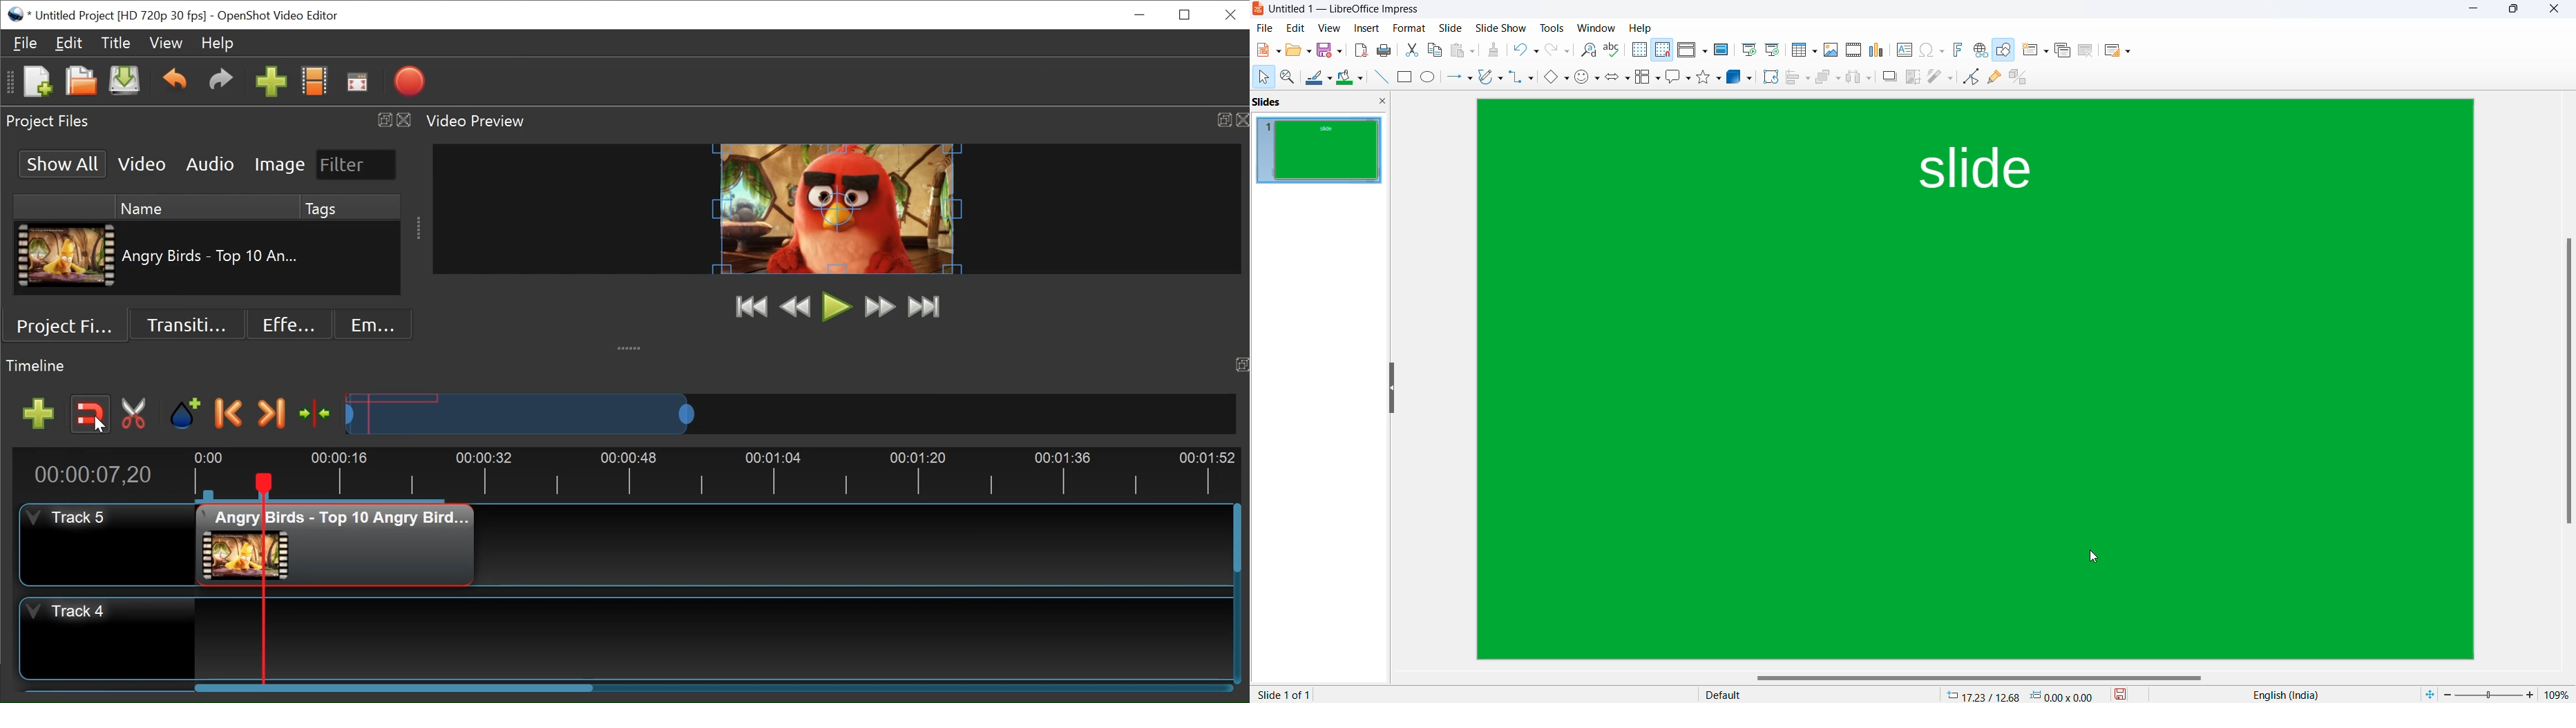 The width and height of the screenshot is (2576, 728). What do you see at coordinates (1321, 151) in the screenshot?
I see `slide preview` at bounding box center [1321, 151].